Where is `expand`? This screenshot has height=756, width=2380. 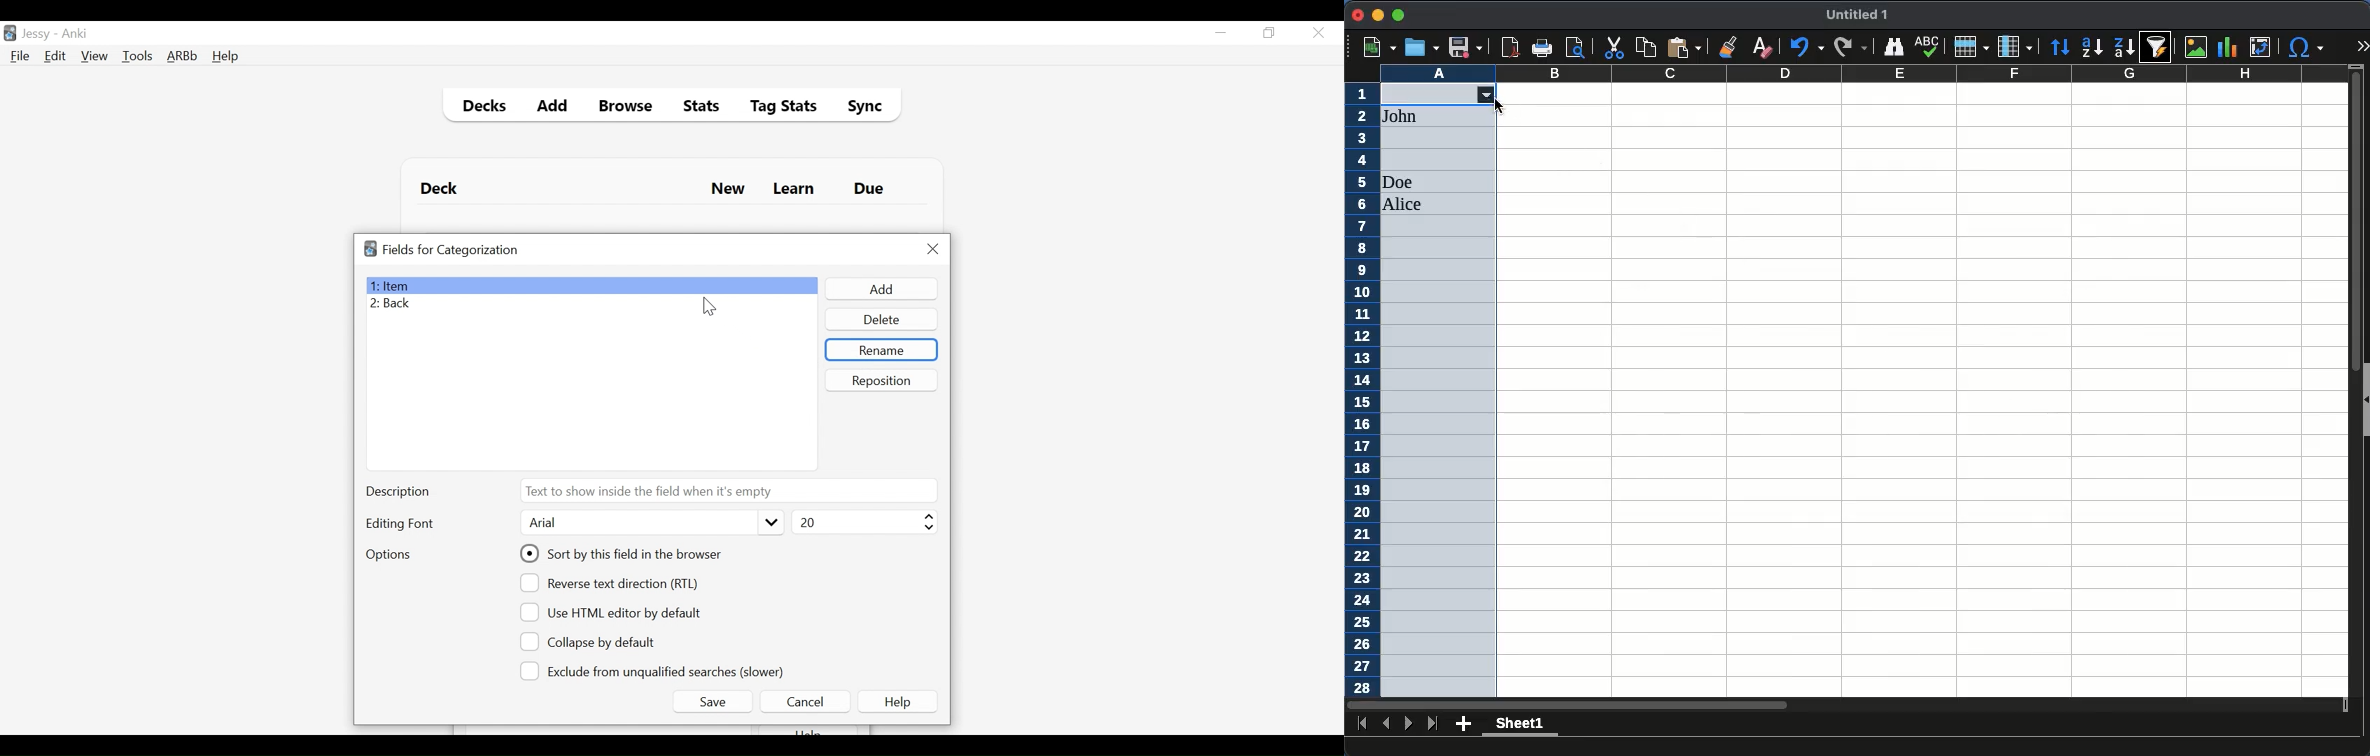
expand is located at coordinates (2361, 45).